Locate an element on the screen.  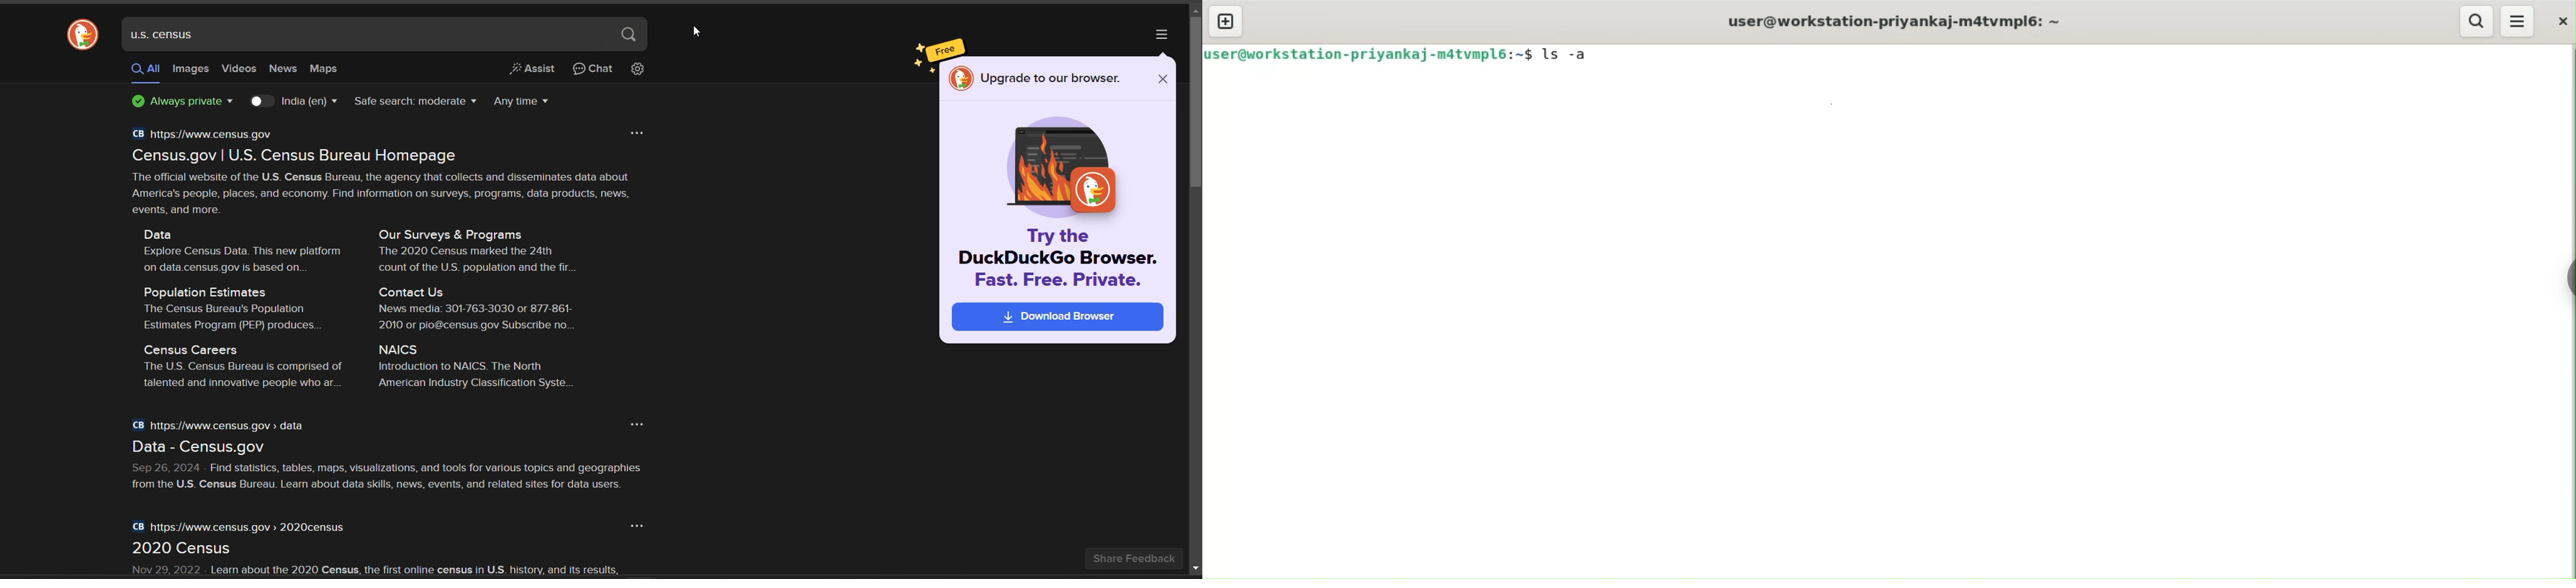
close is located at coordinates (1164, 79).